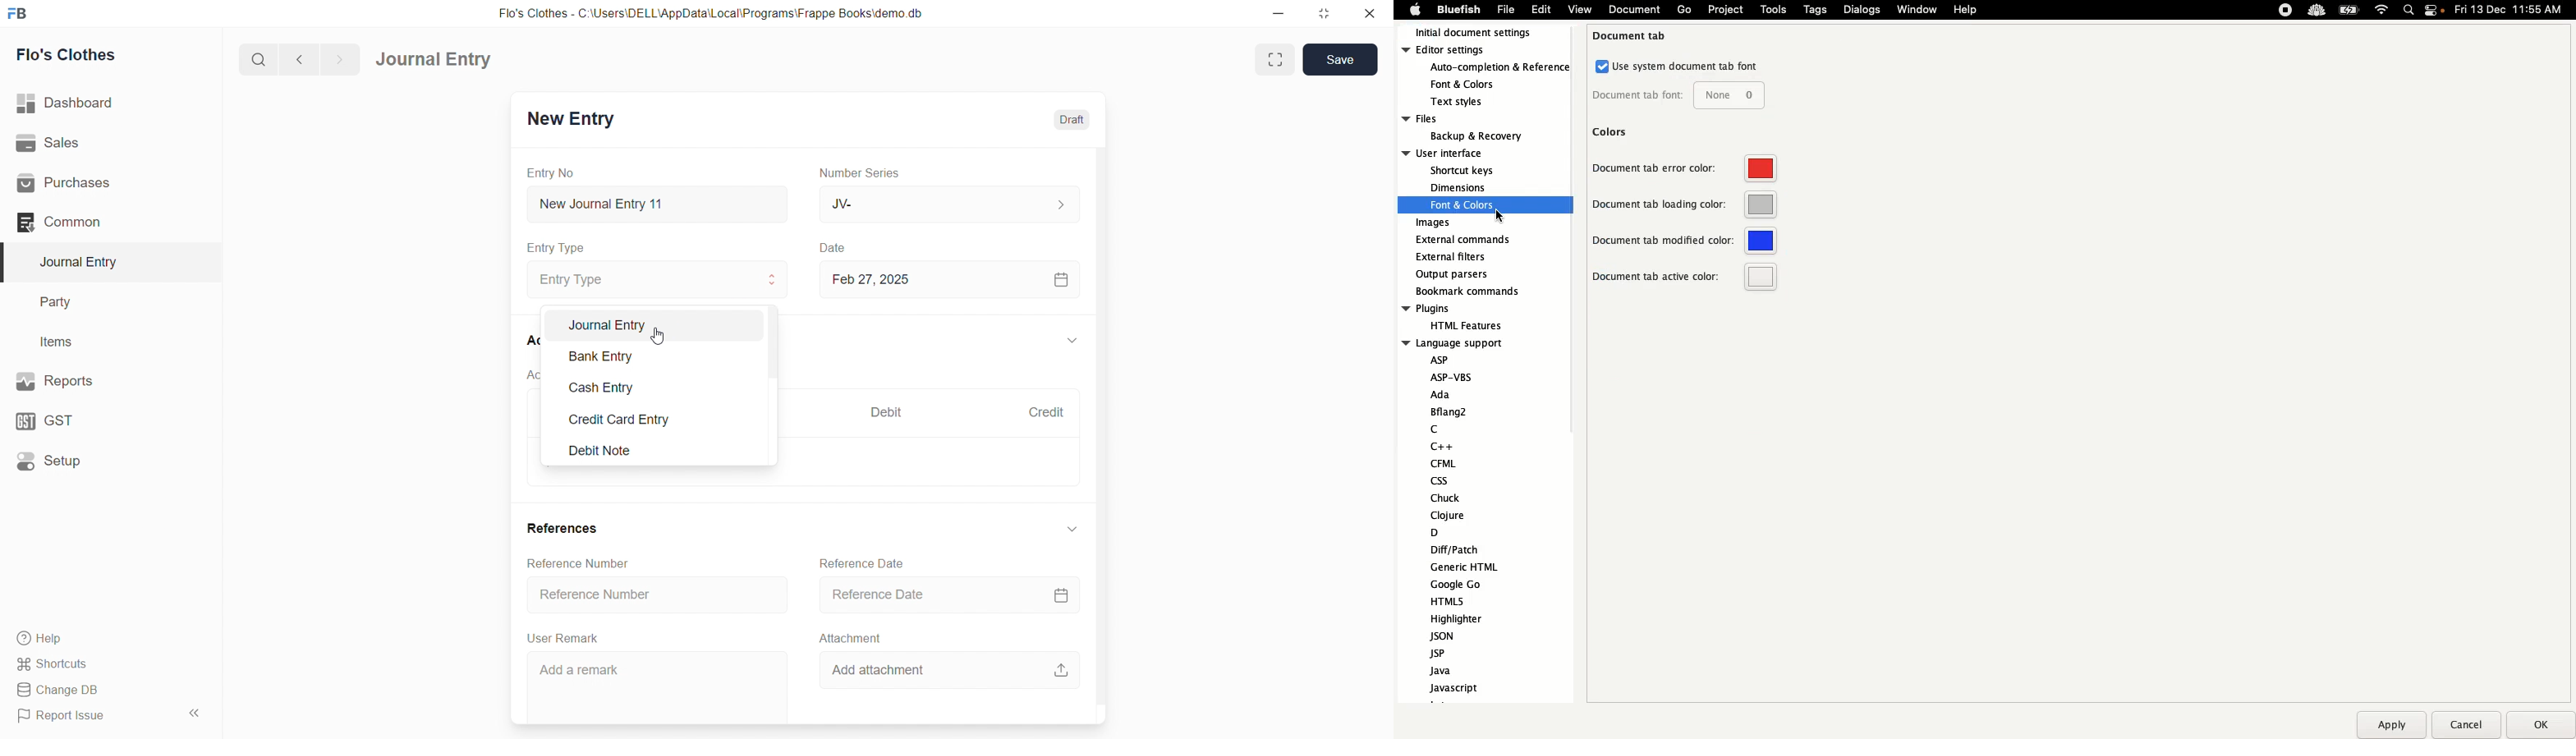 The image size is (2576, 756). I want to click on Fit window, so click(1273, 60).